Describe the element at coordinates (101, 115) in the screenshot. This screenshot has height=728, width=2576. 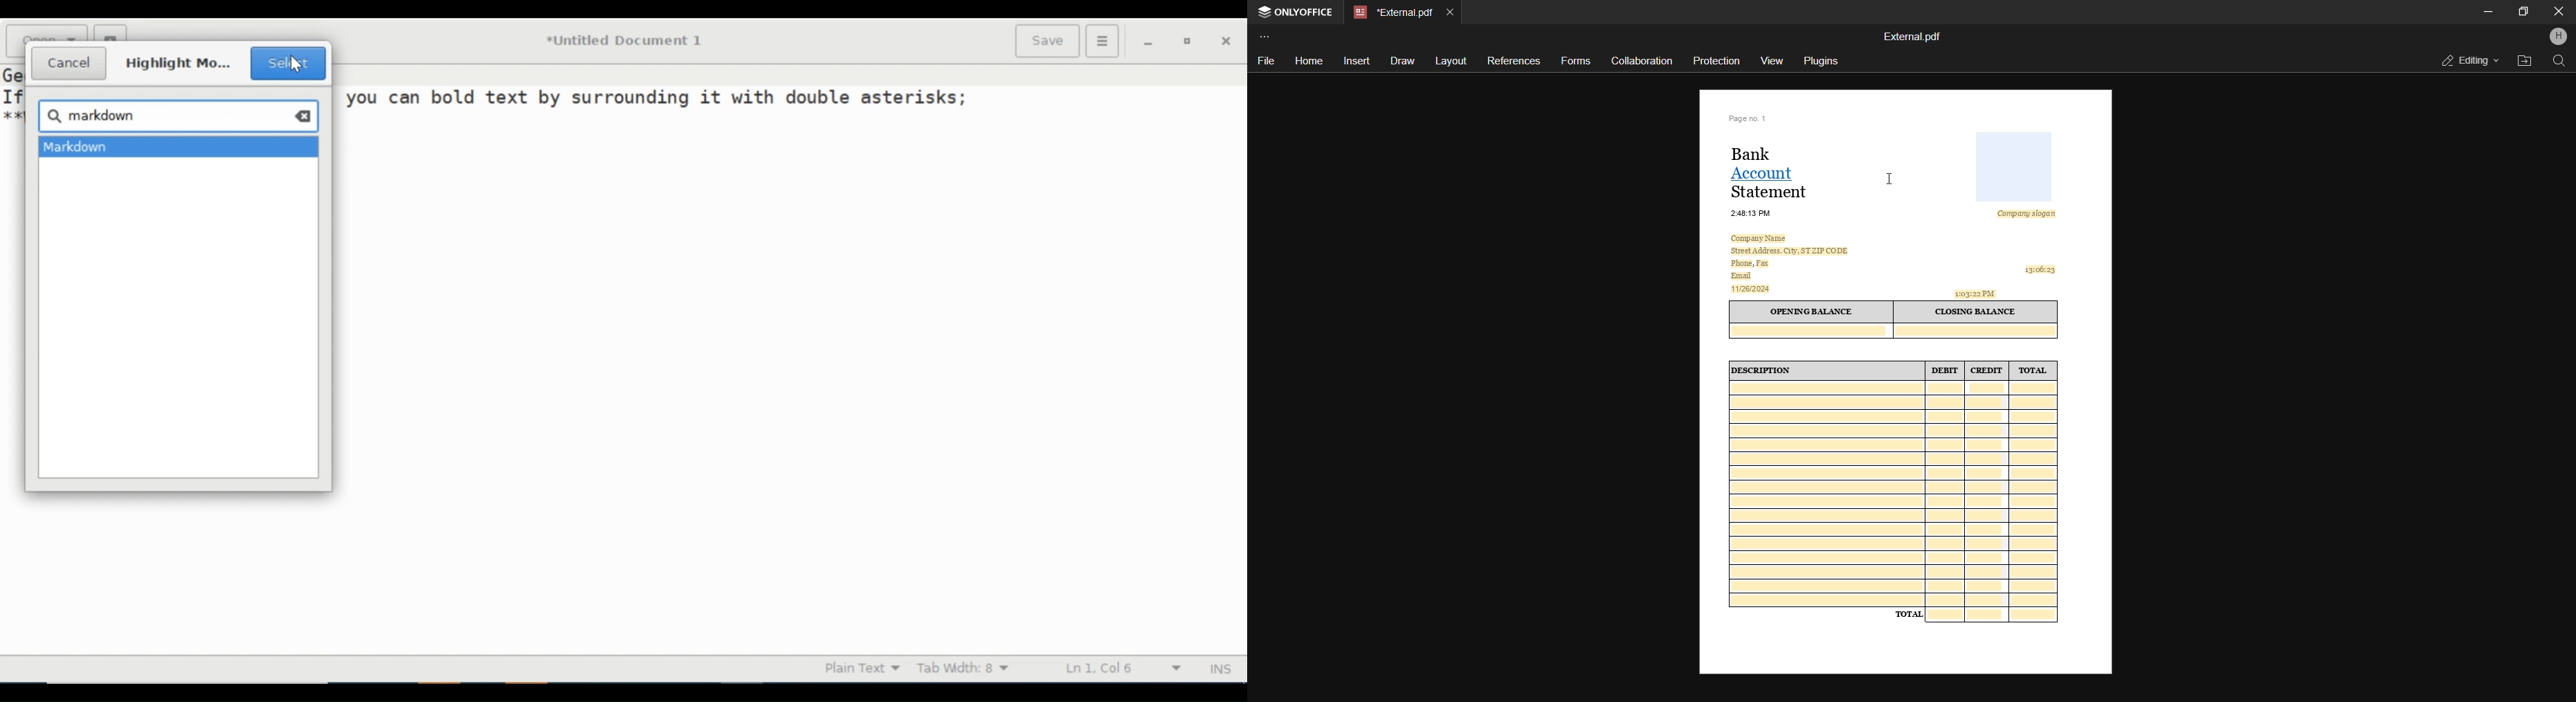
I see `markdown` at that location.